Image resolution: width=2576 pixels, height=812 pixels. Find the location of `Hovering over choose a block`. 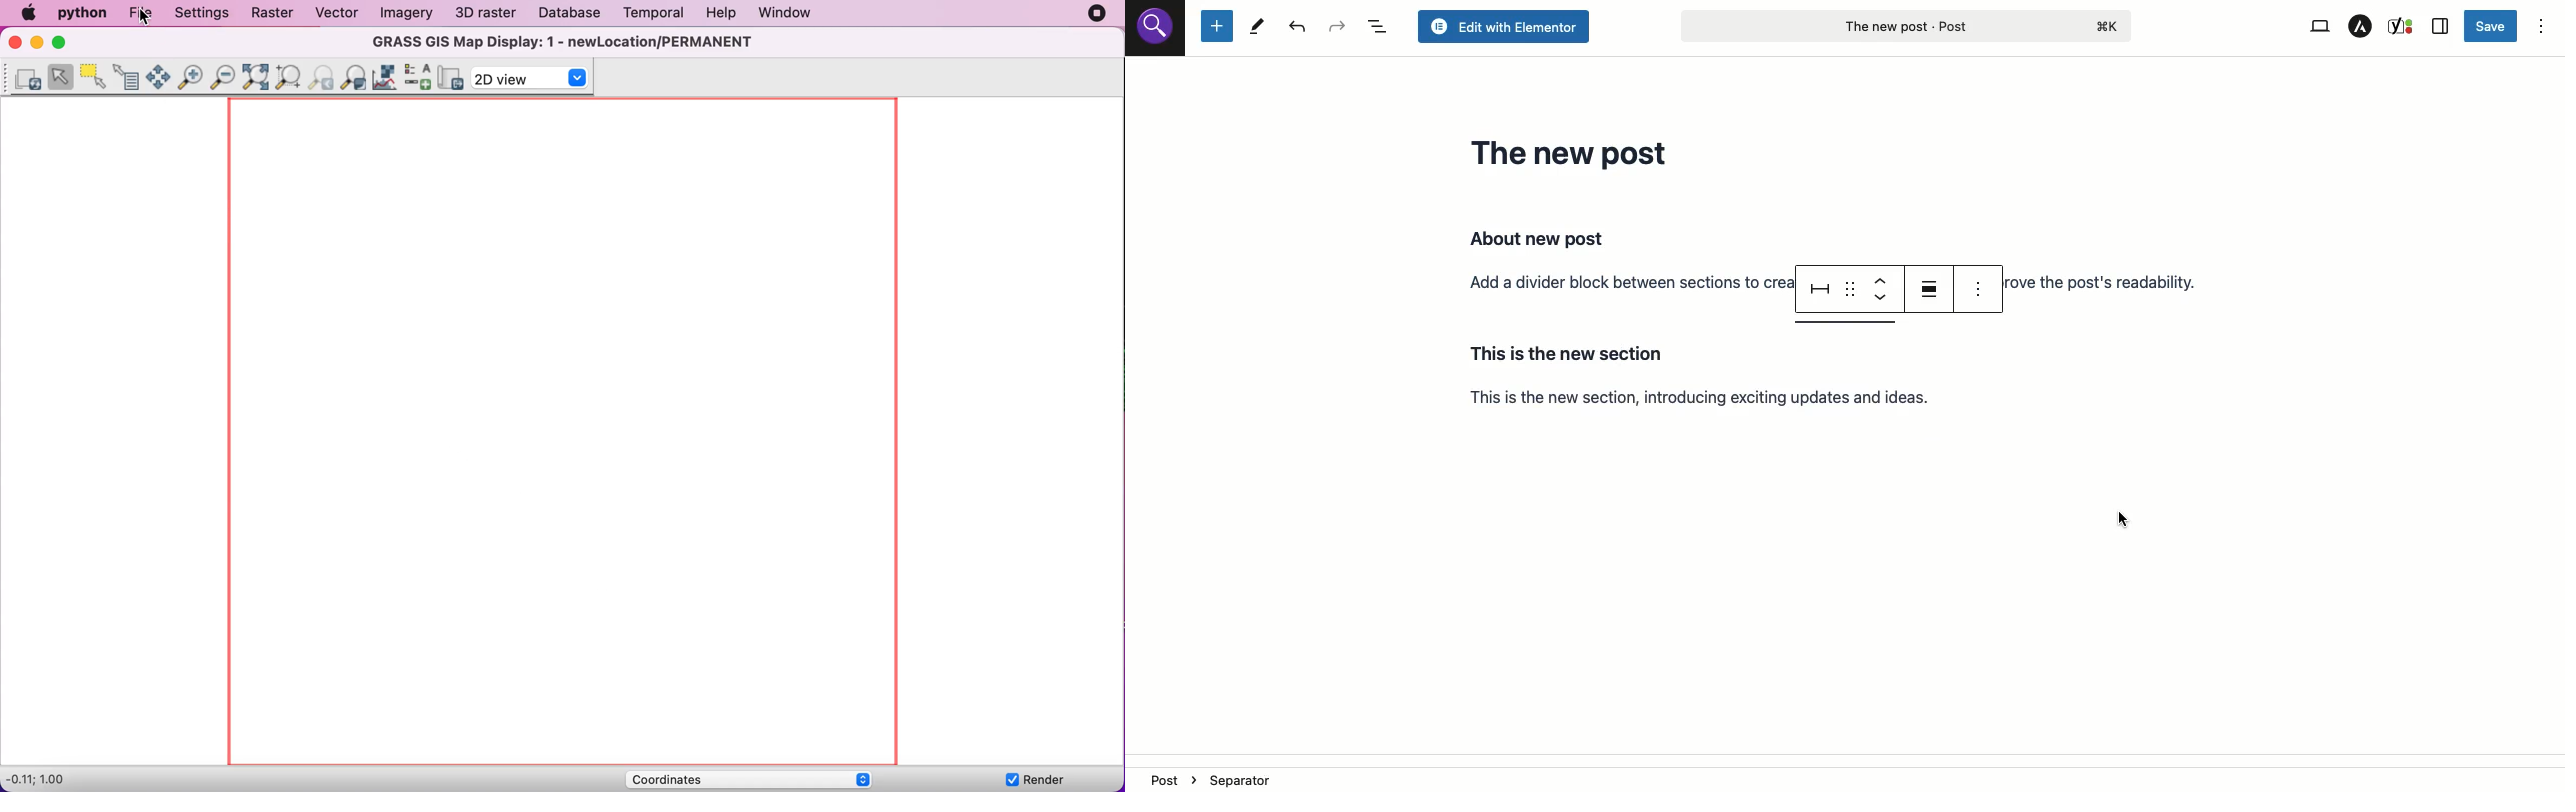

Hovering over choose a block is located at coordinates (1569, 351).